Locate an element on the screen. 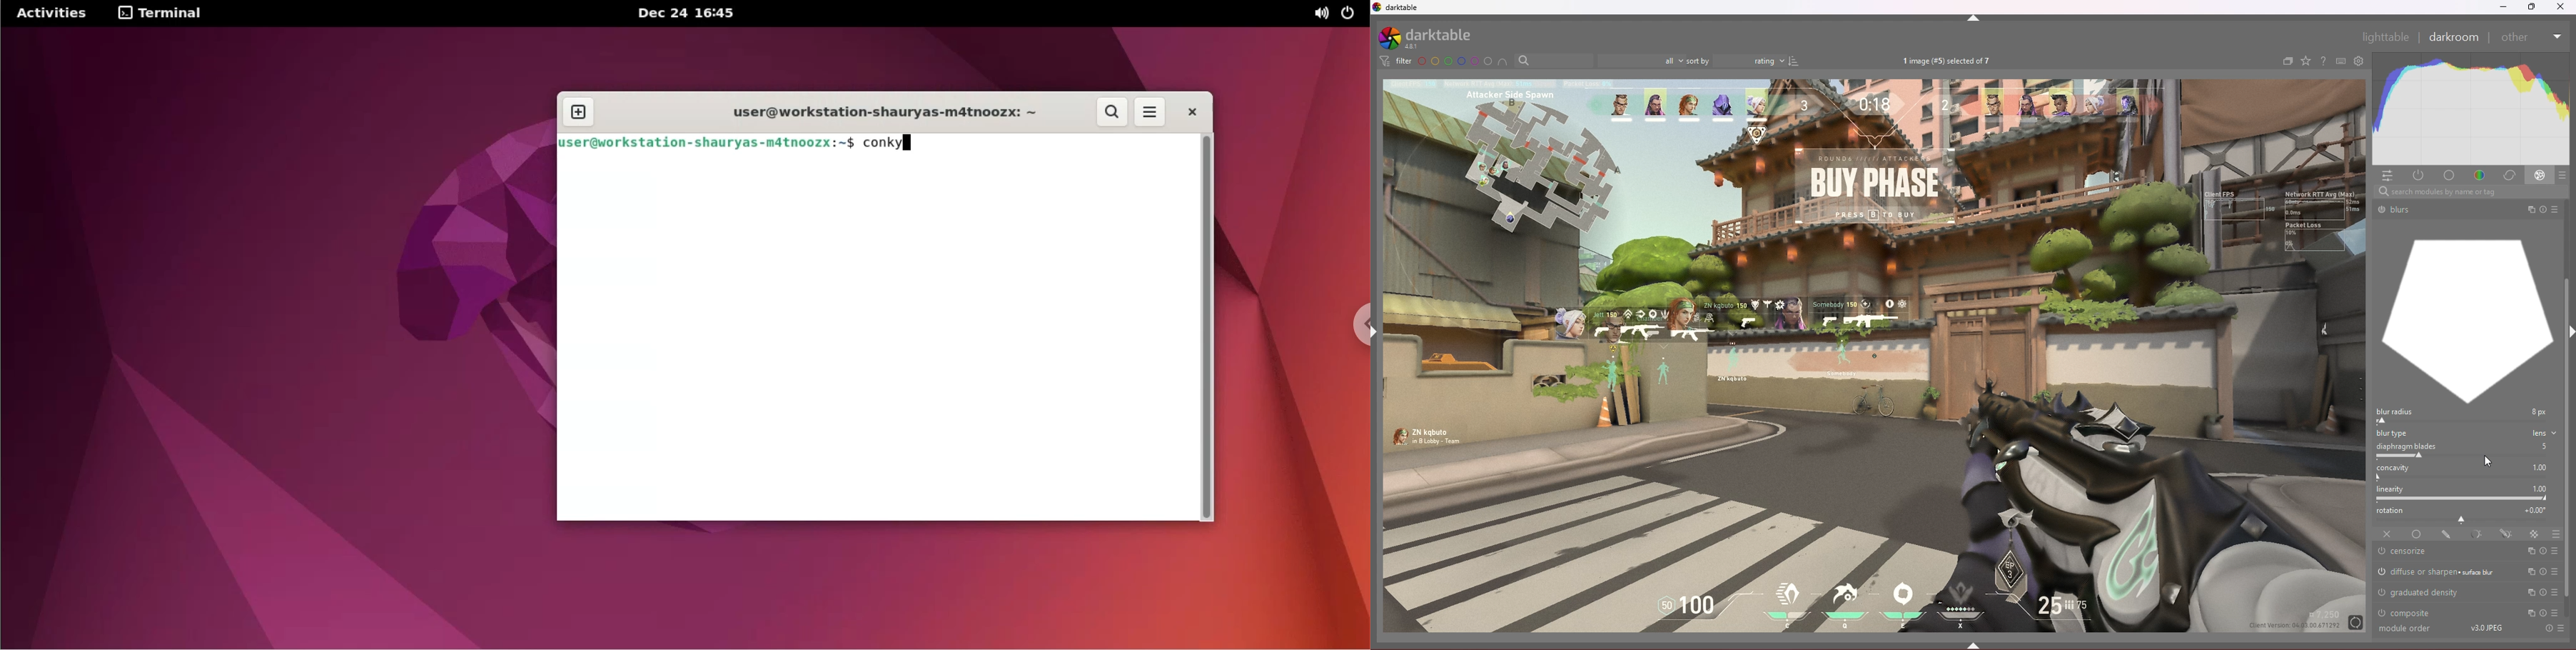 This screenshot has height=672, width=2576. quick access panel is located at coordinates (2387, 176).